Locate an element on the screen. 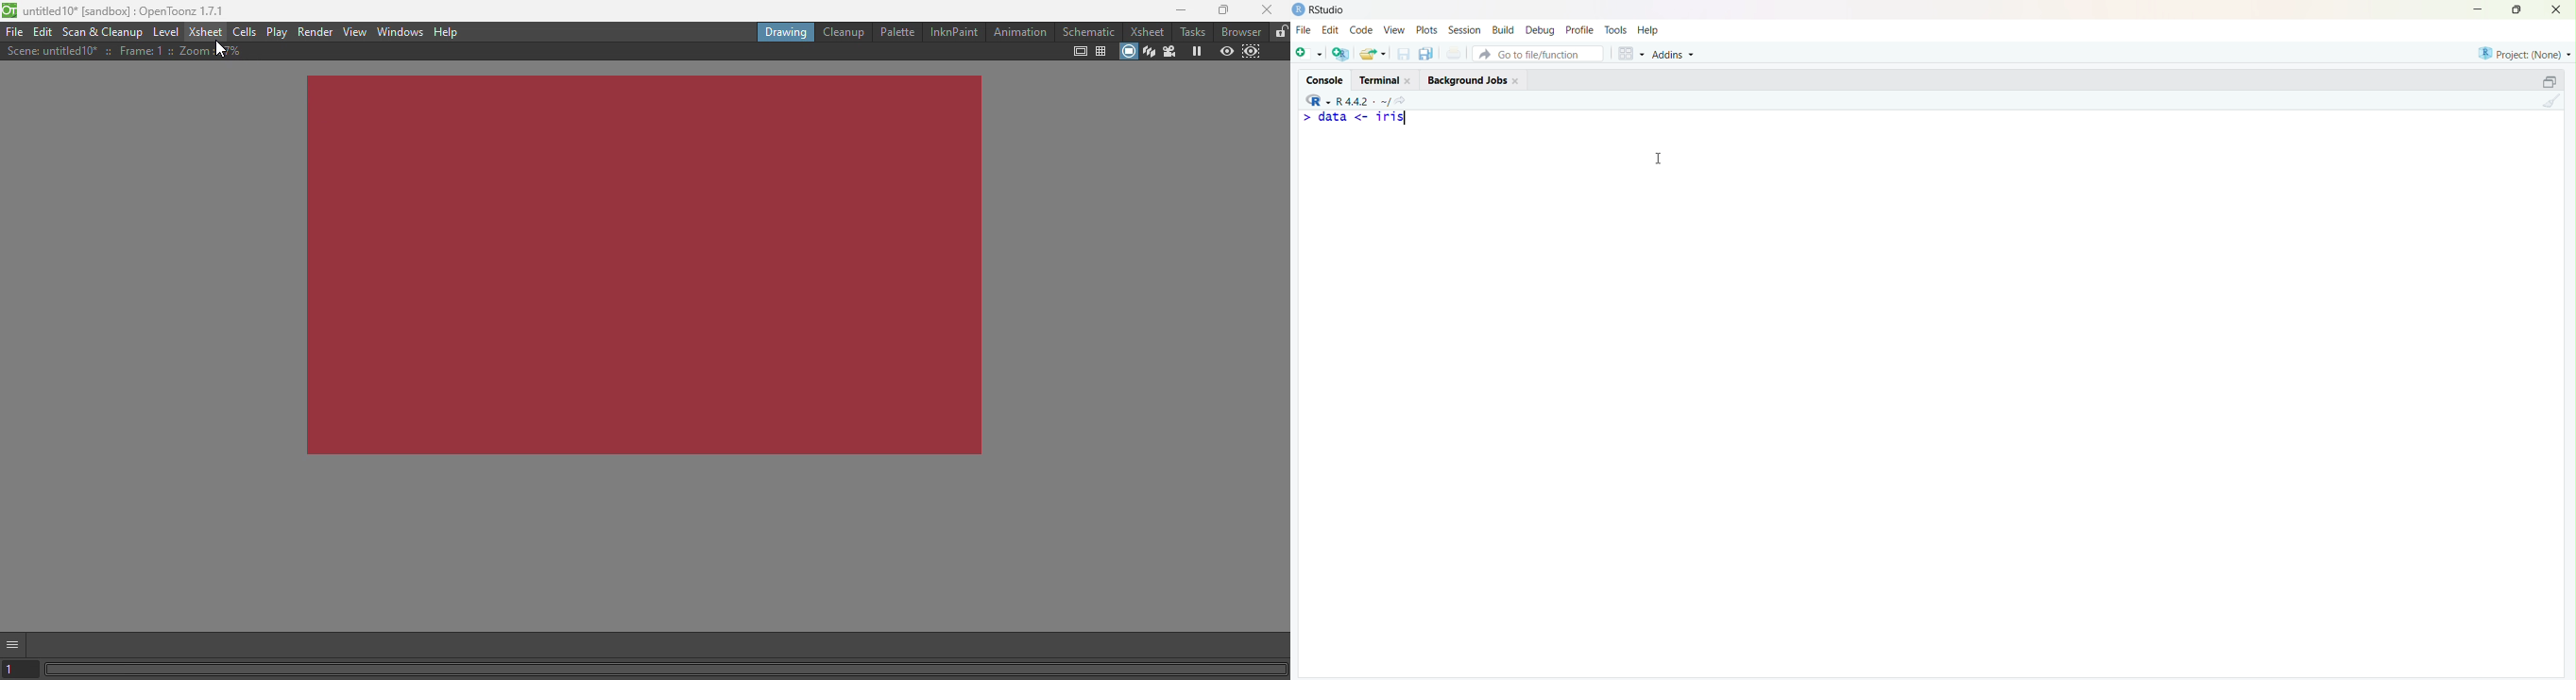 The height and width of the screenshot is (700, 2576). View the current working directory is located at coordinates (1406, 99).